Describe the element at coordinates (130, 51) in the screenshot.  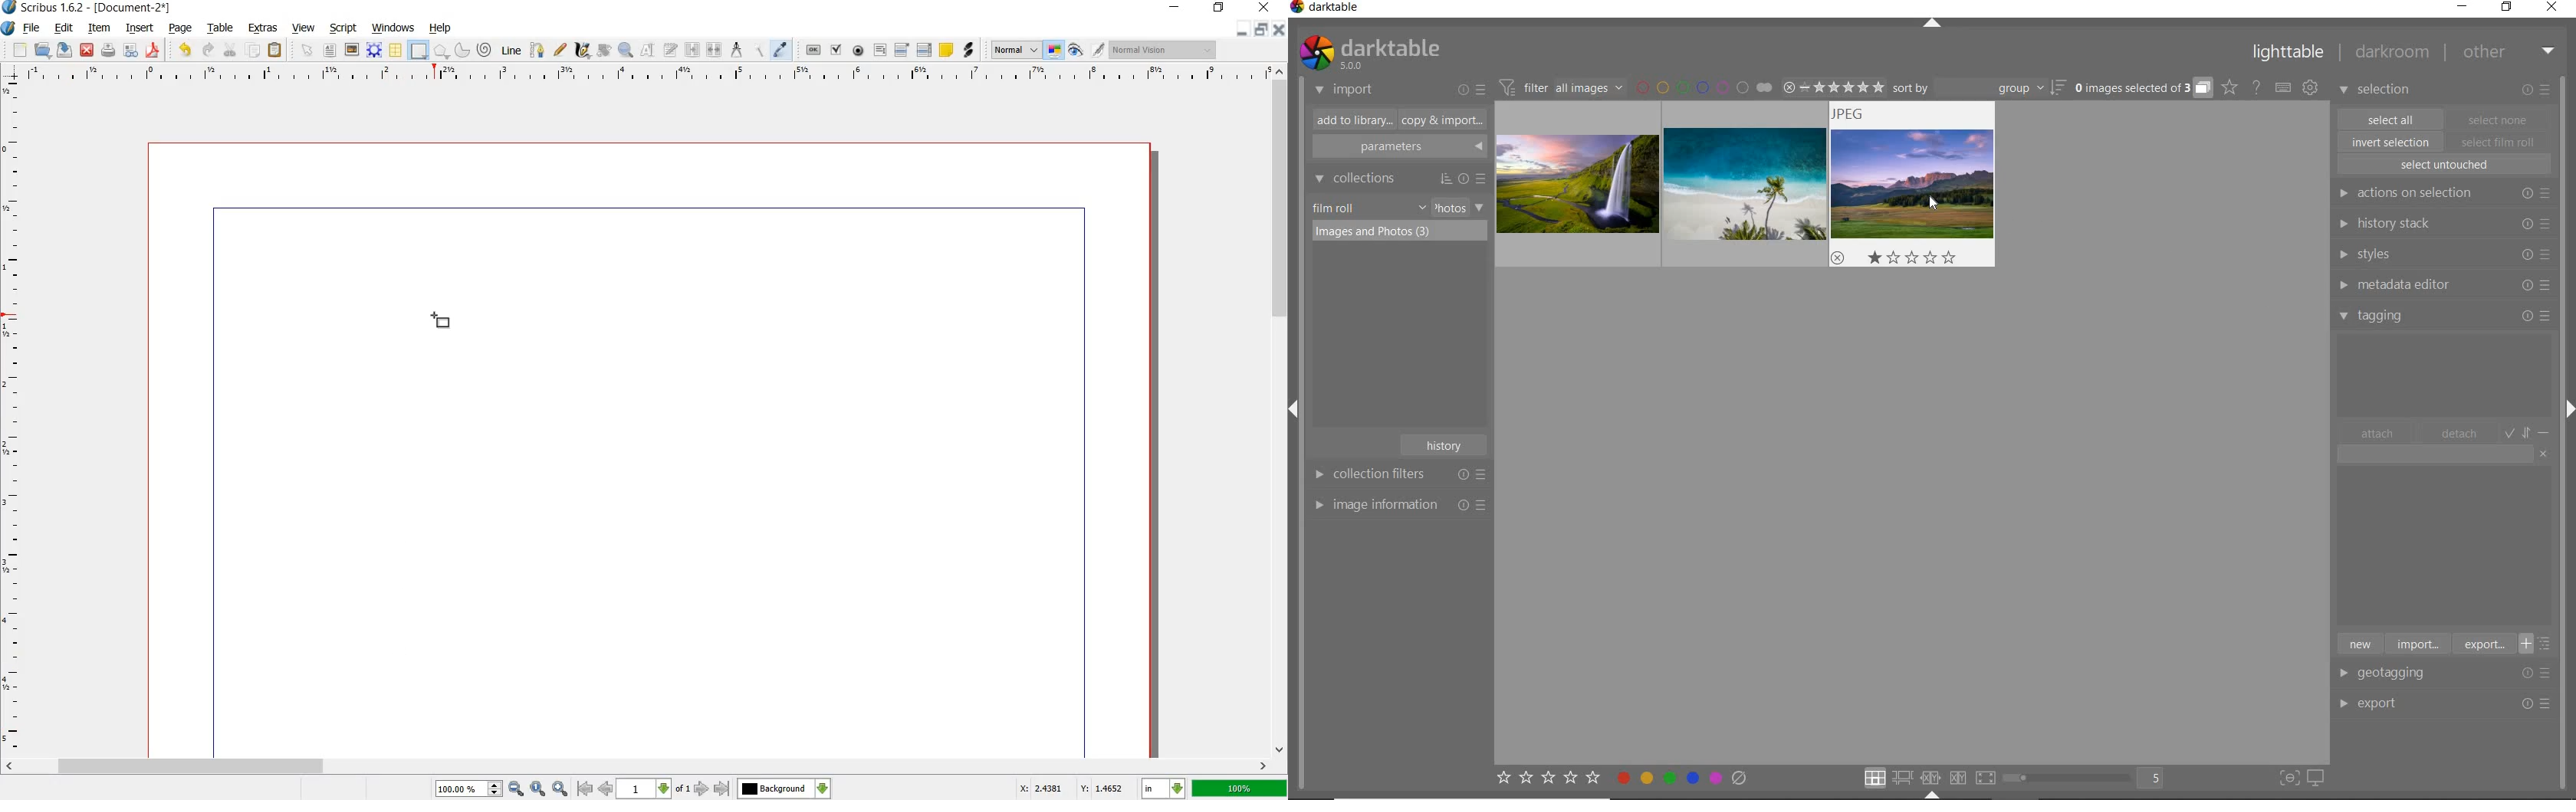
I see `PRFELIGHT VERIFIER` at that location.